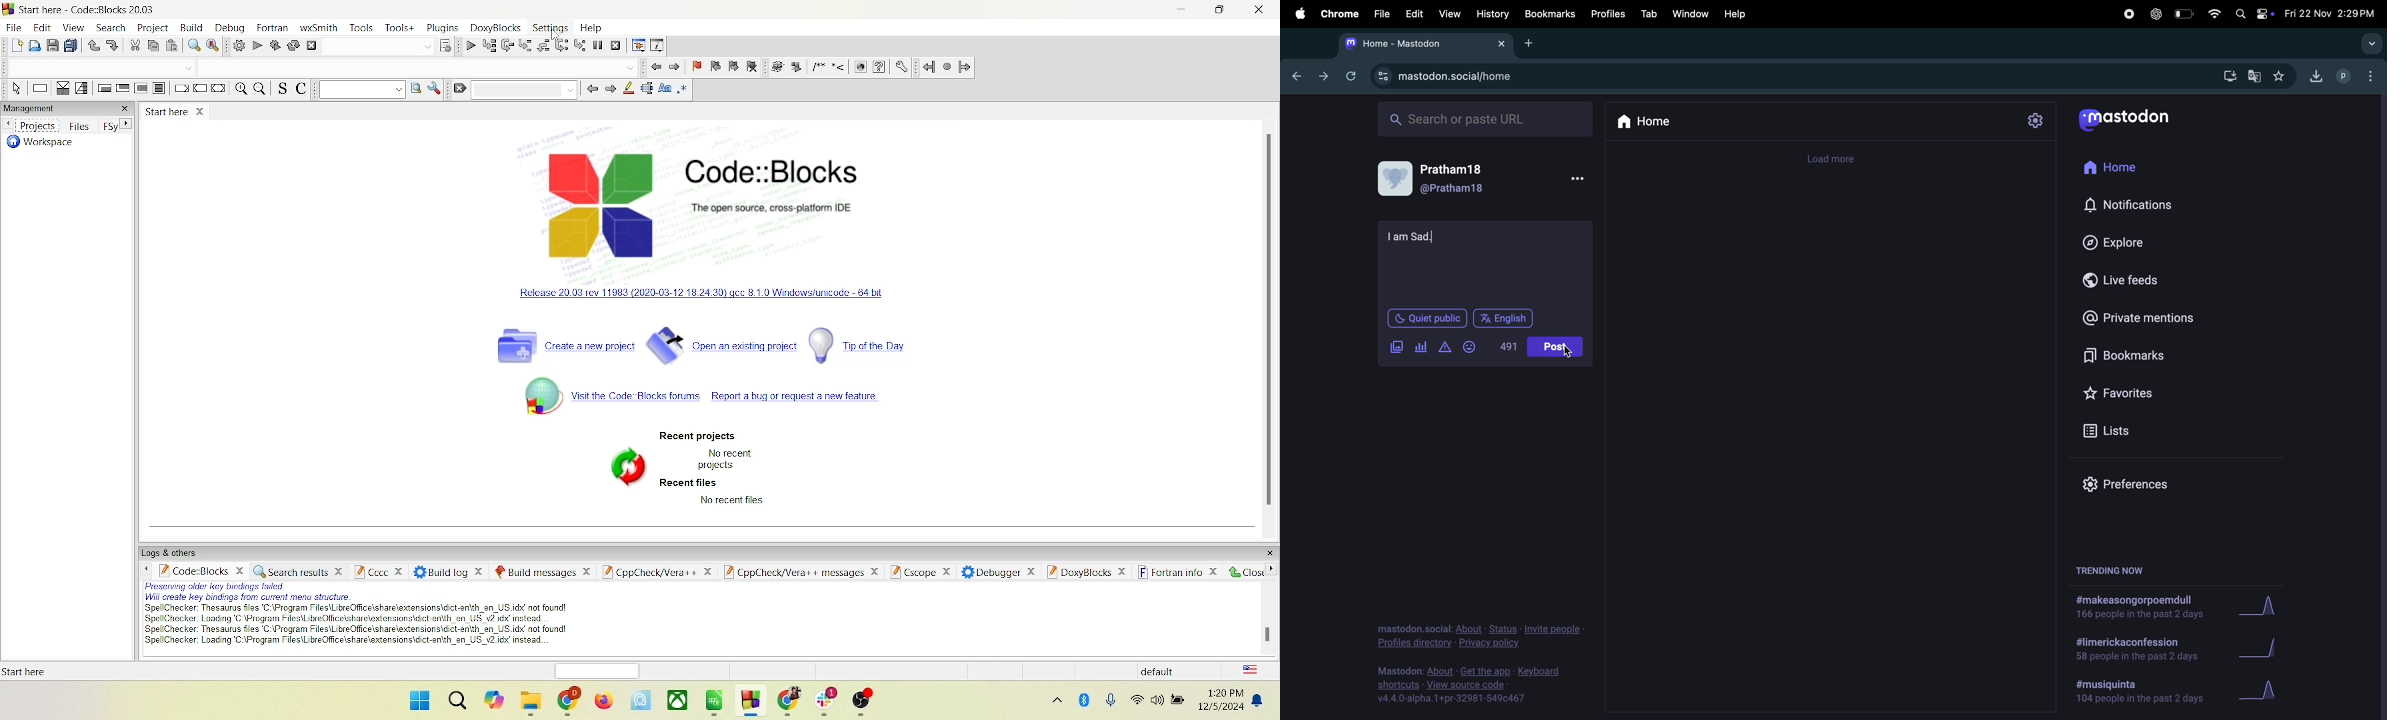 This screenshot has height=728, width=2408. What do you see at coordinates (1351, 76) in the screenshot?
I see `refresh` at bounding box center [1351, 76].